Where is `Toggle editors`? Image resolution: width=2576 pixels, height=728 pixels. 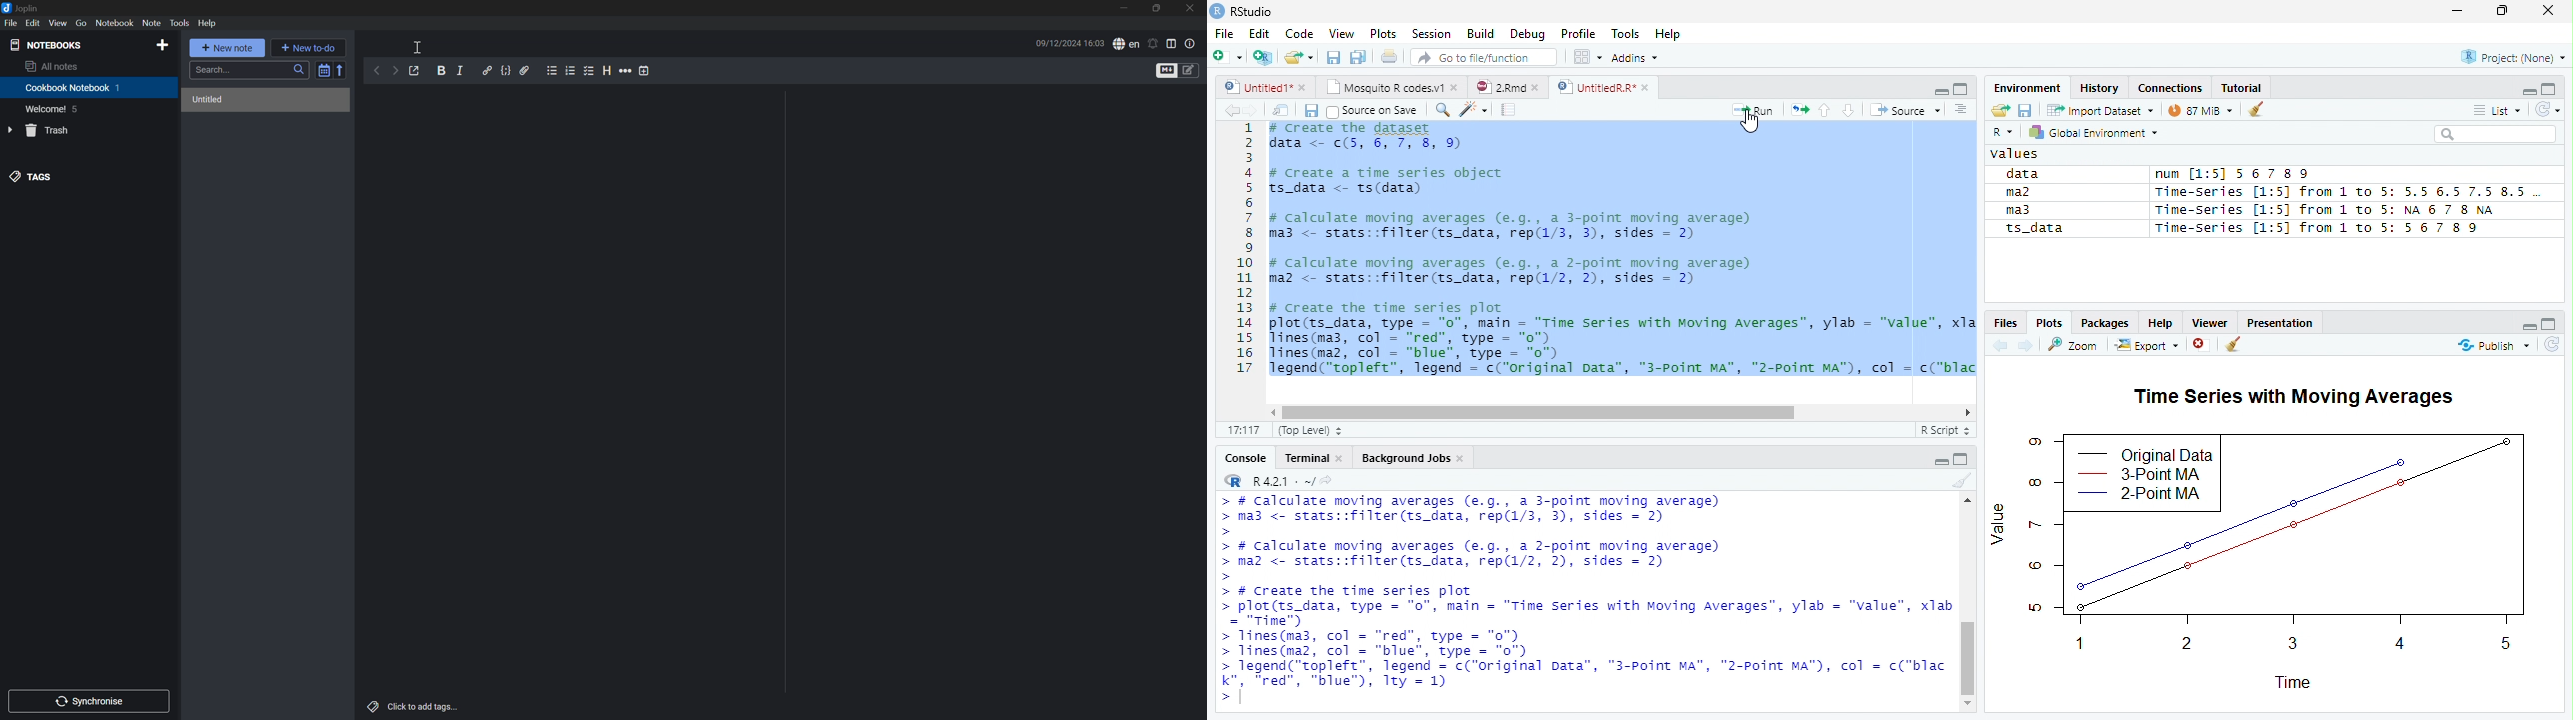
Toggle editors is located at coordinates (1180, 70).